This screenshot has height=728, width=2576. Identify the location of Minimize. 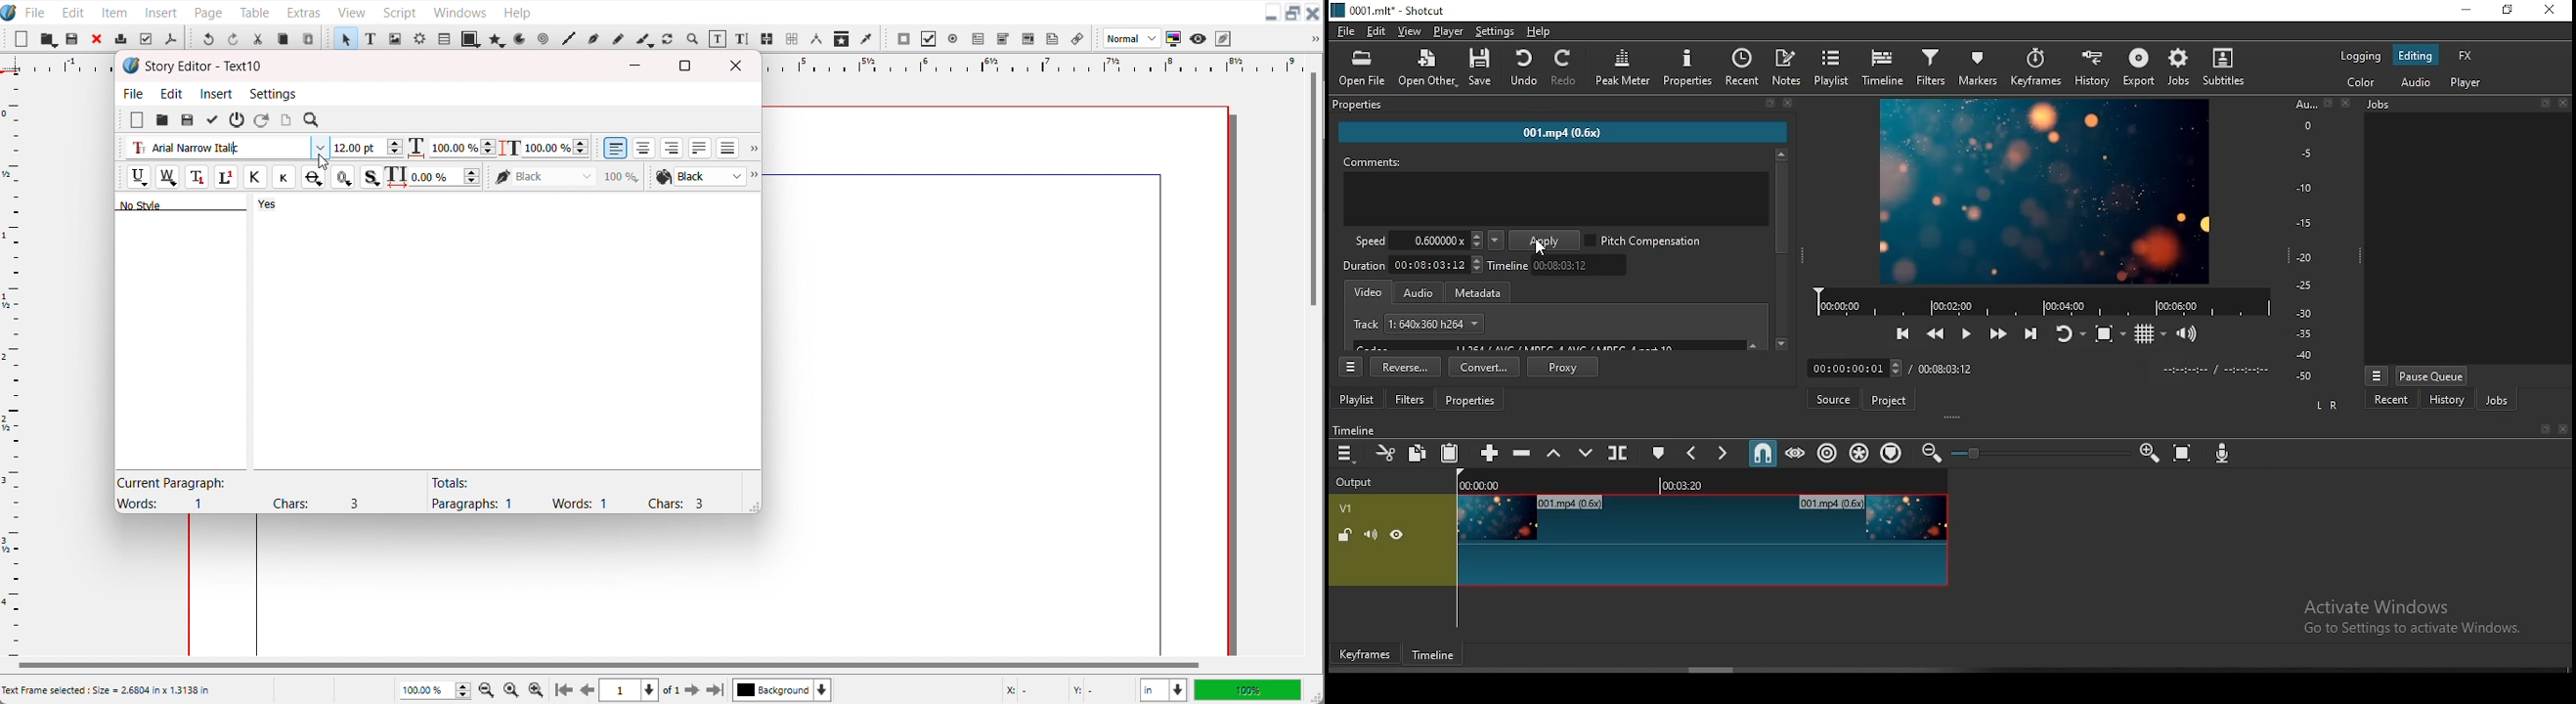
(1271, 14).